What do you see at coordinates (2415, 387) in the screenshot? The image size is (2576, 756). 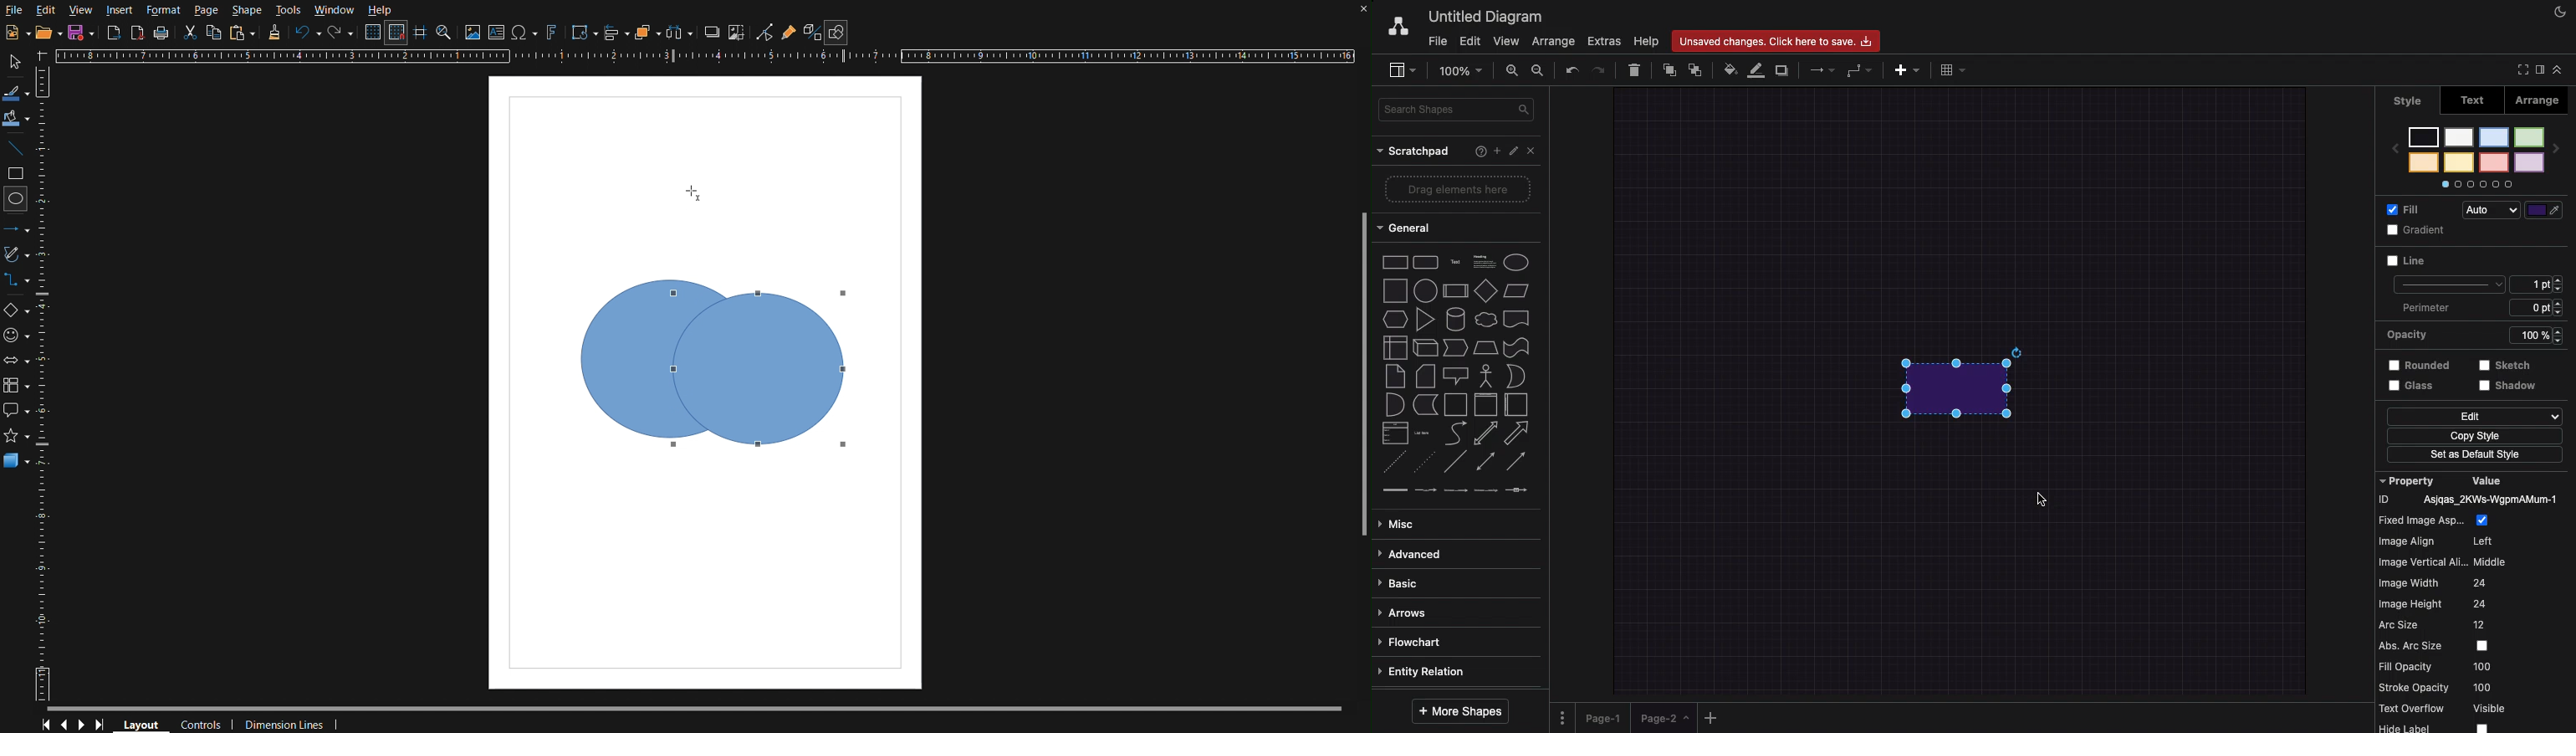 I see `Glass` at bounding box center [2415, 387].